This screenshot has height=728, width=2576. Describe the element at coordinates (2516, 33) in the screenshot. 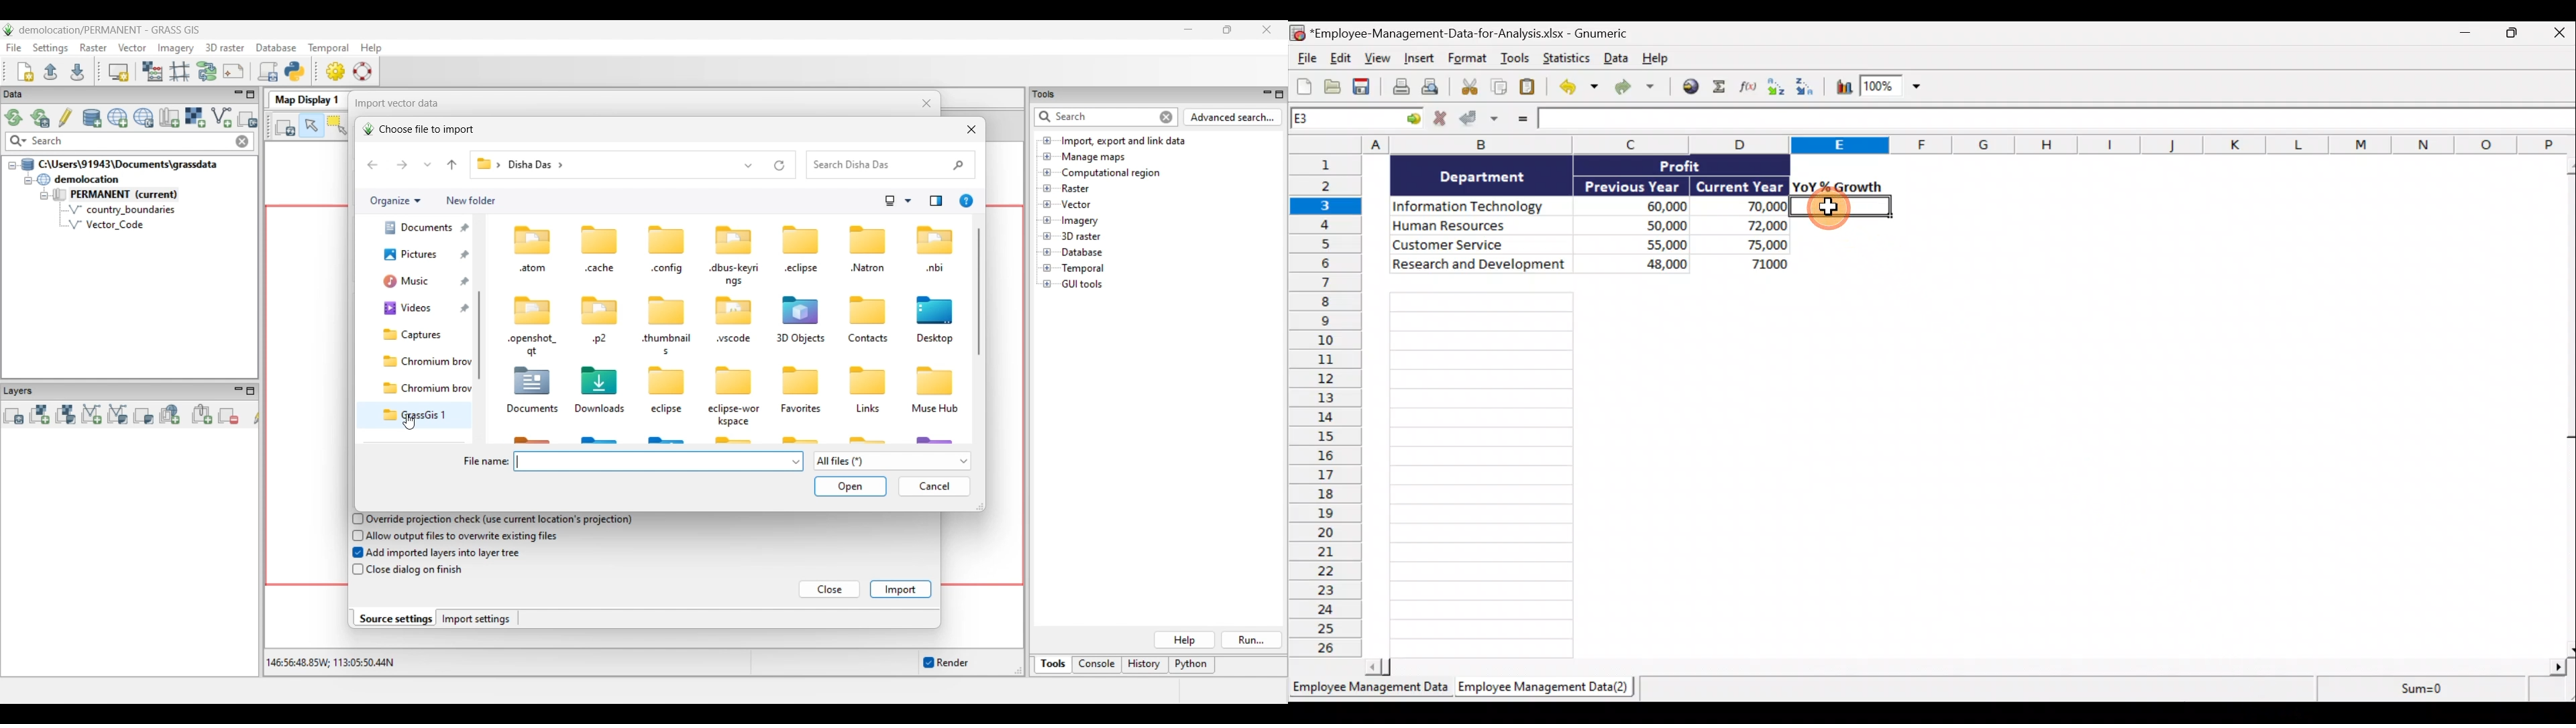

I see `Maximise` at that location.